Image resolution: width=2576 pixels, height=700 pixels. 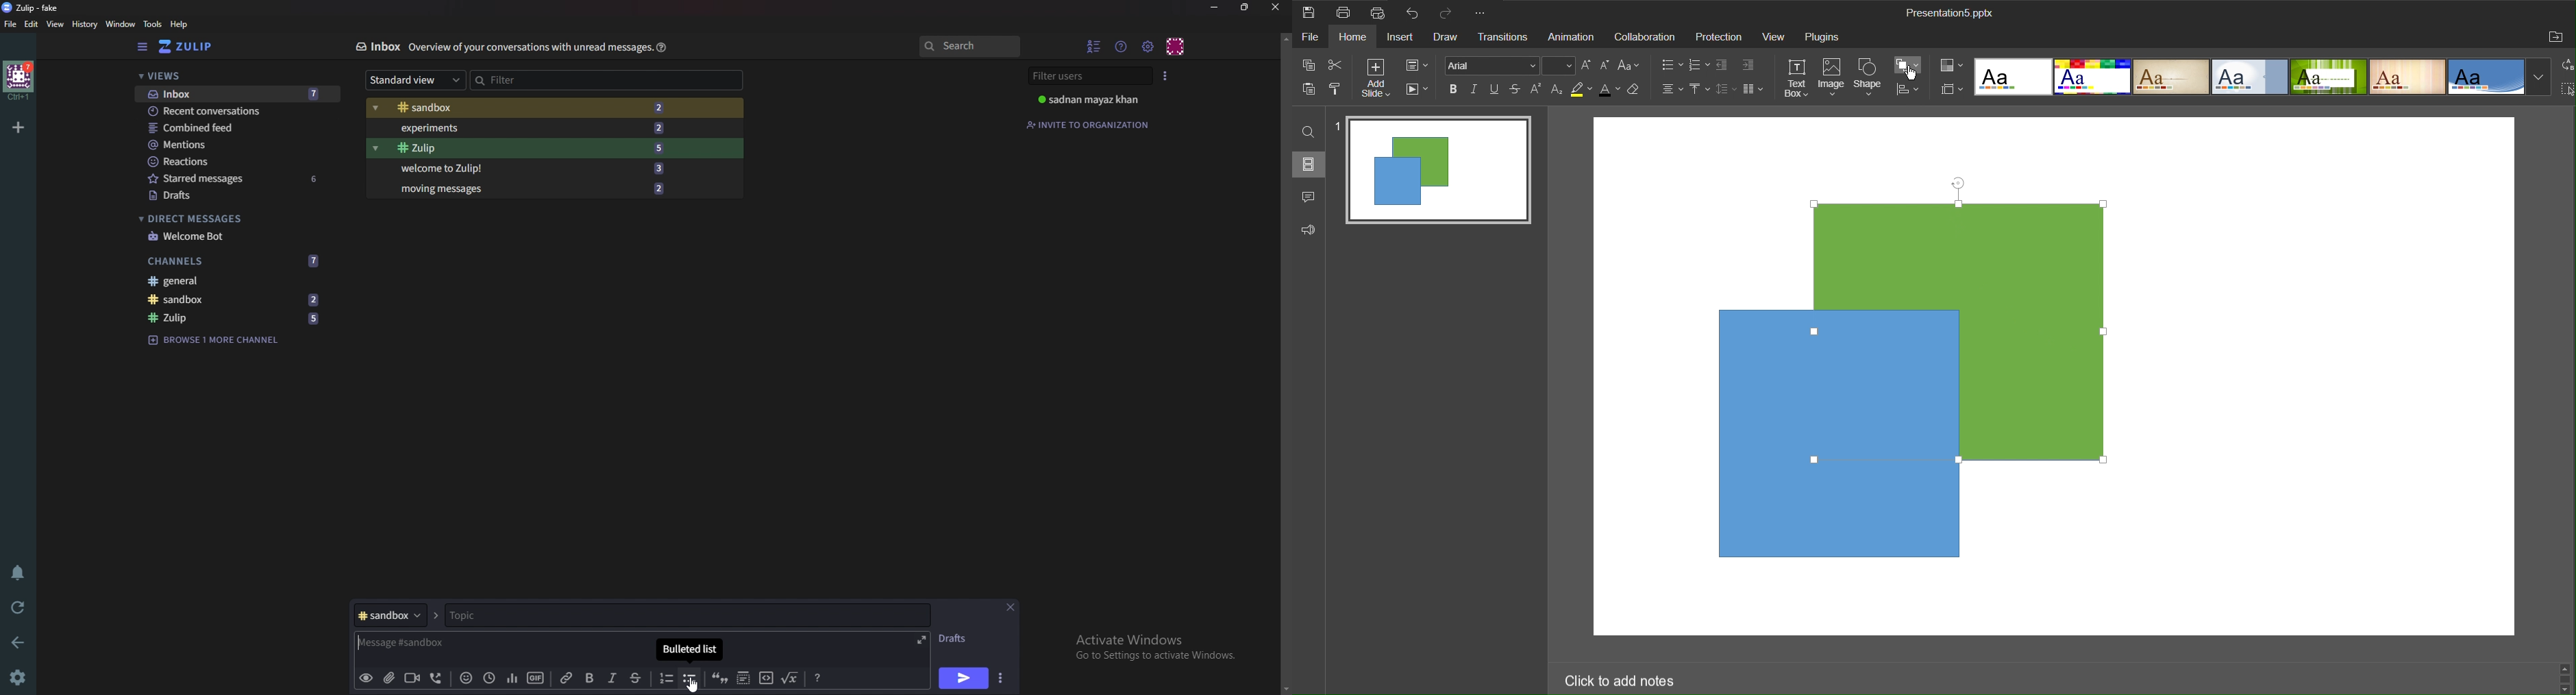 What do you see at coordinates (1699, 90) in the screenshot?
I see `Vertical Align` at bounding box center [1699, 90].